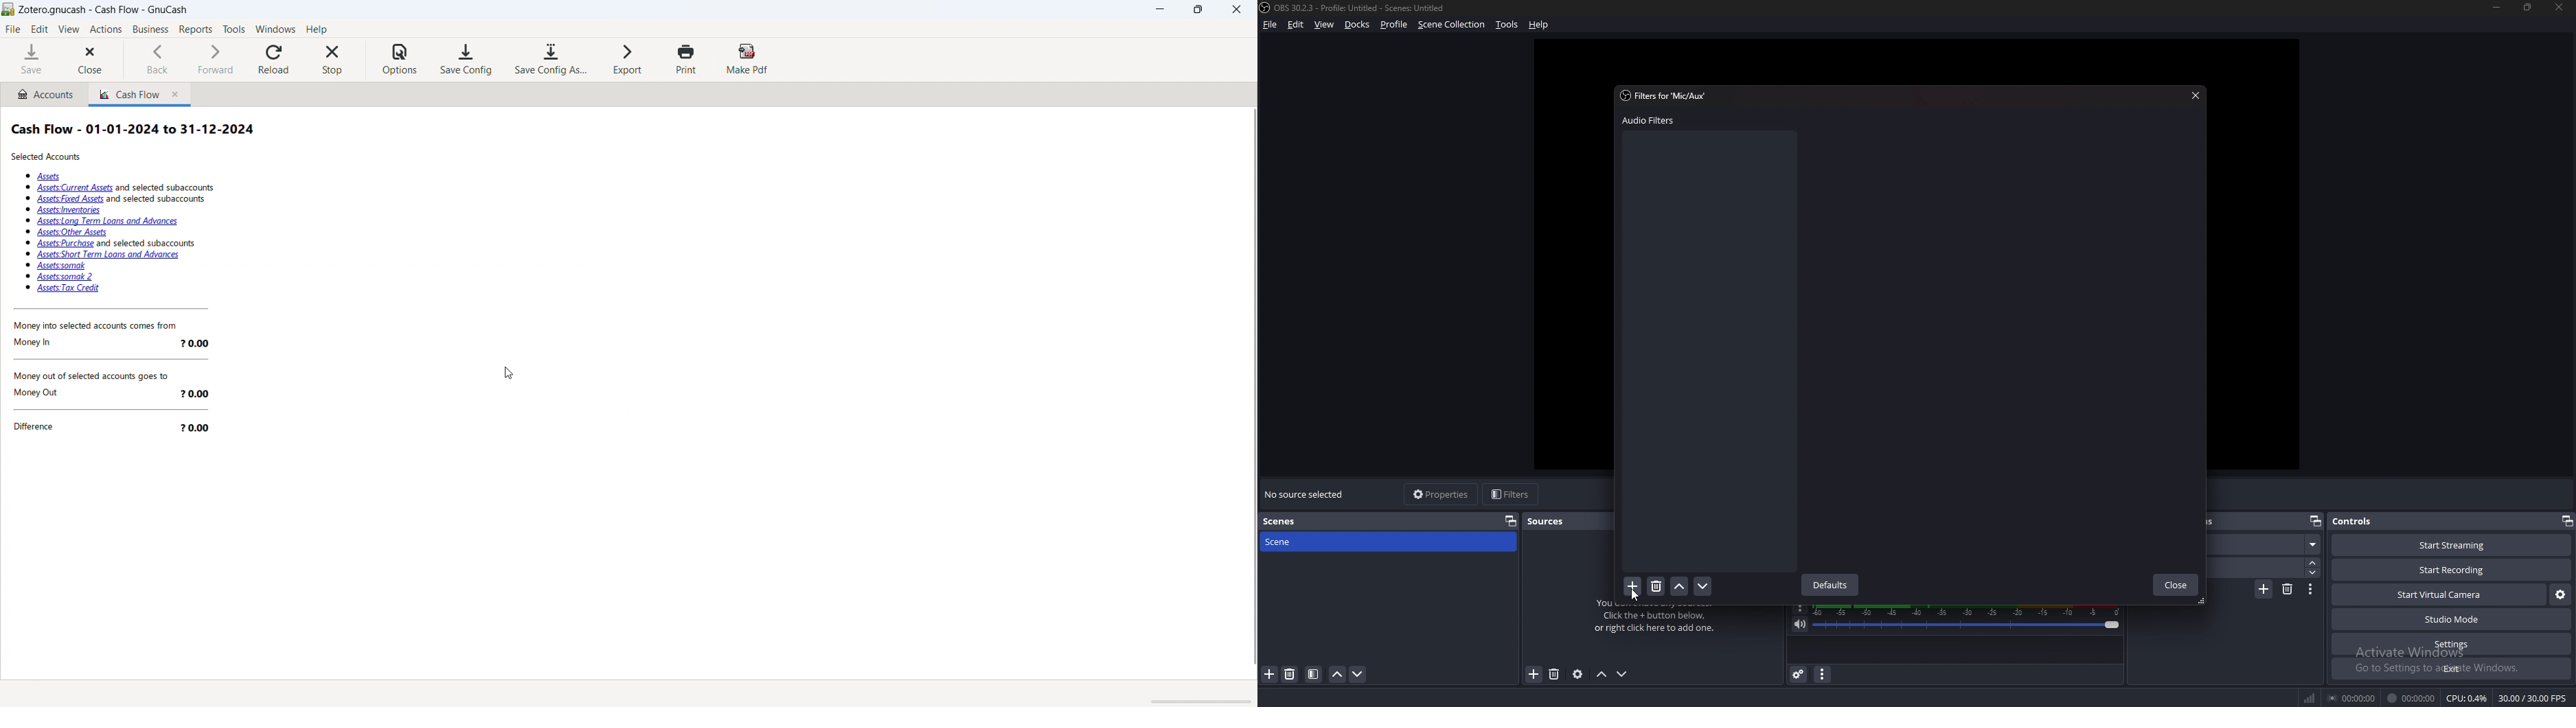 This screenshot has width=2576, height=728. I want to click on view, so click(69, 29).